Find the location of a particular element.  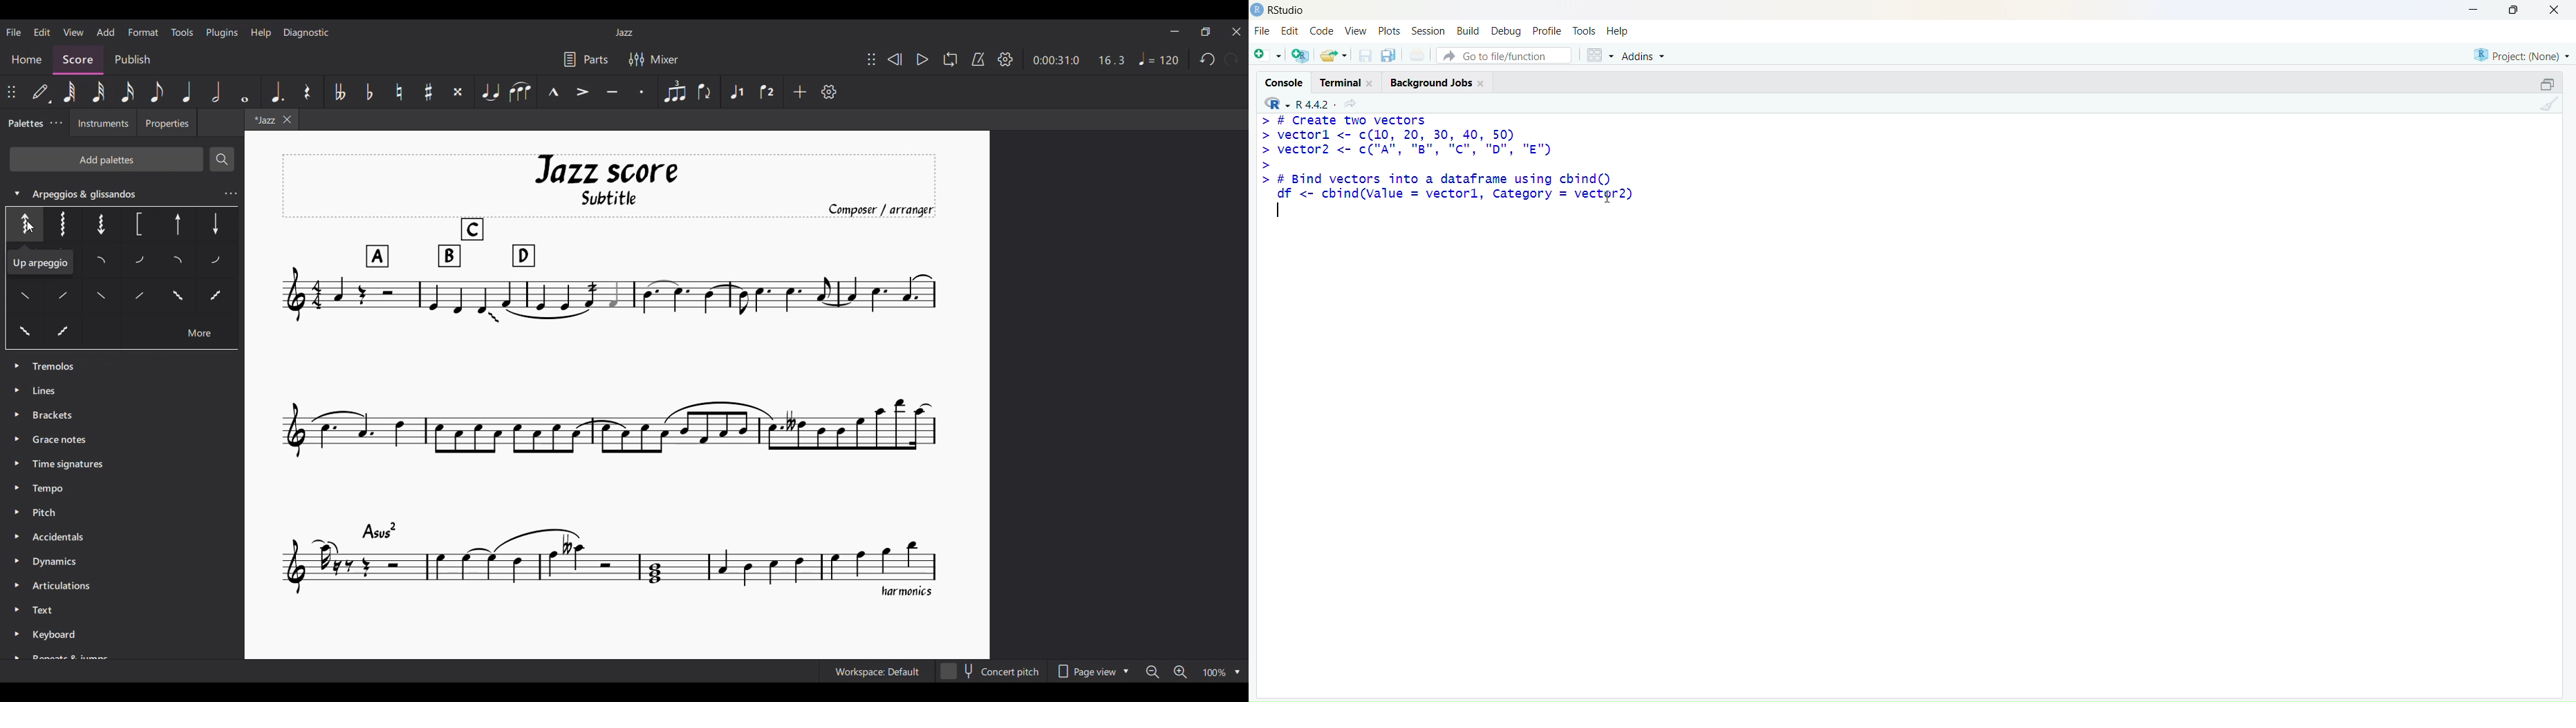

save all open document is located at coordinates (1390, 56).